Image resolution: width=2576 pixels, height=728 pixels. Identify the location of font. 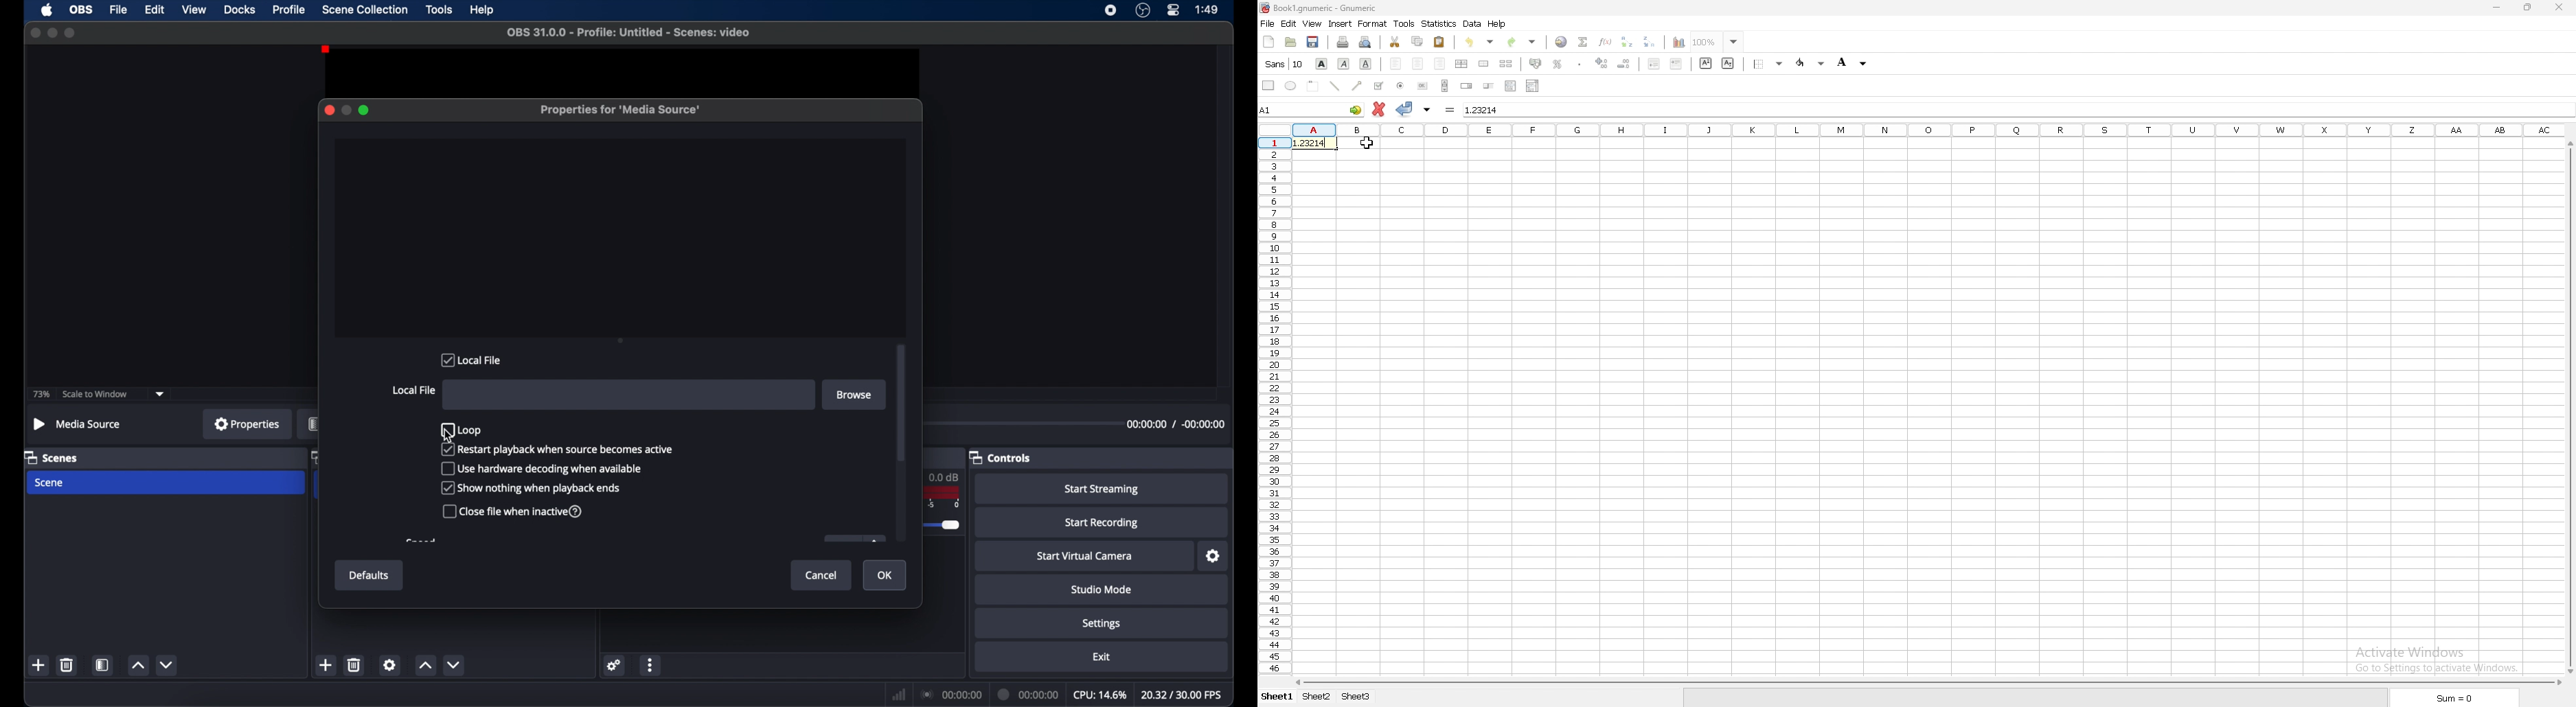
(1286, 64).